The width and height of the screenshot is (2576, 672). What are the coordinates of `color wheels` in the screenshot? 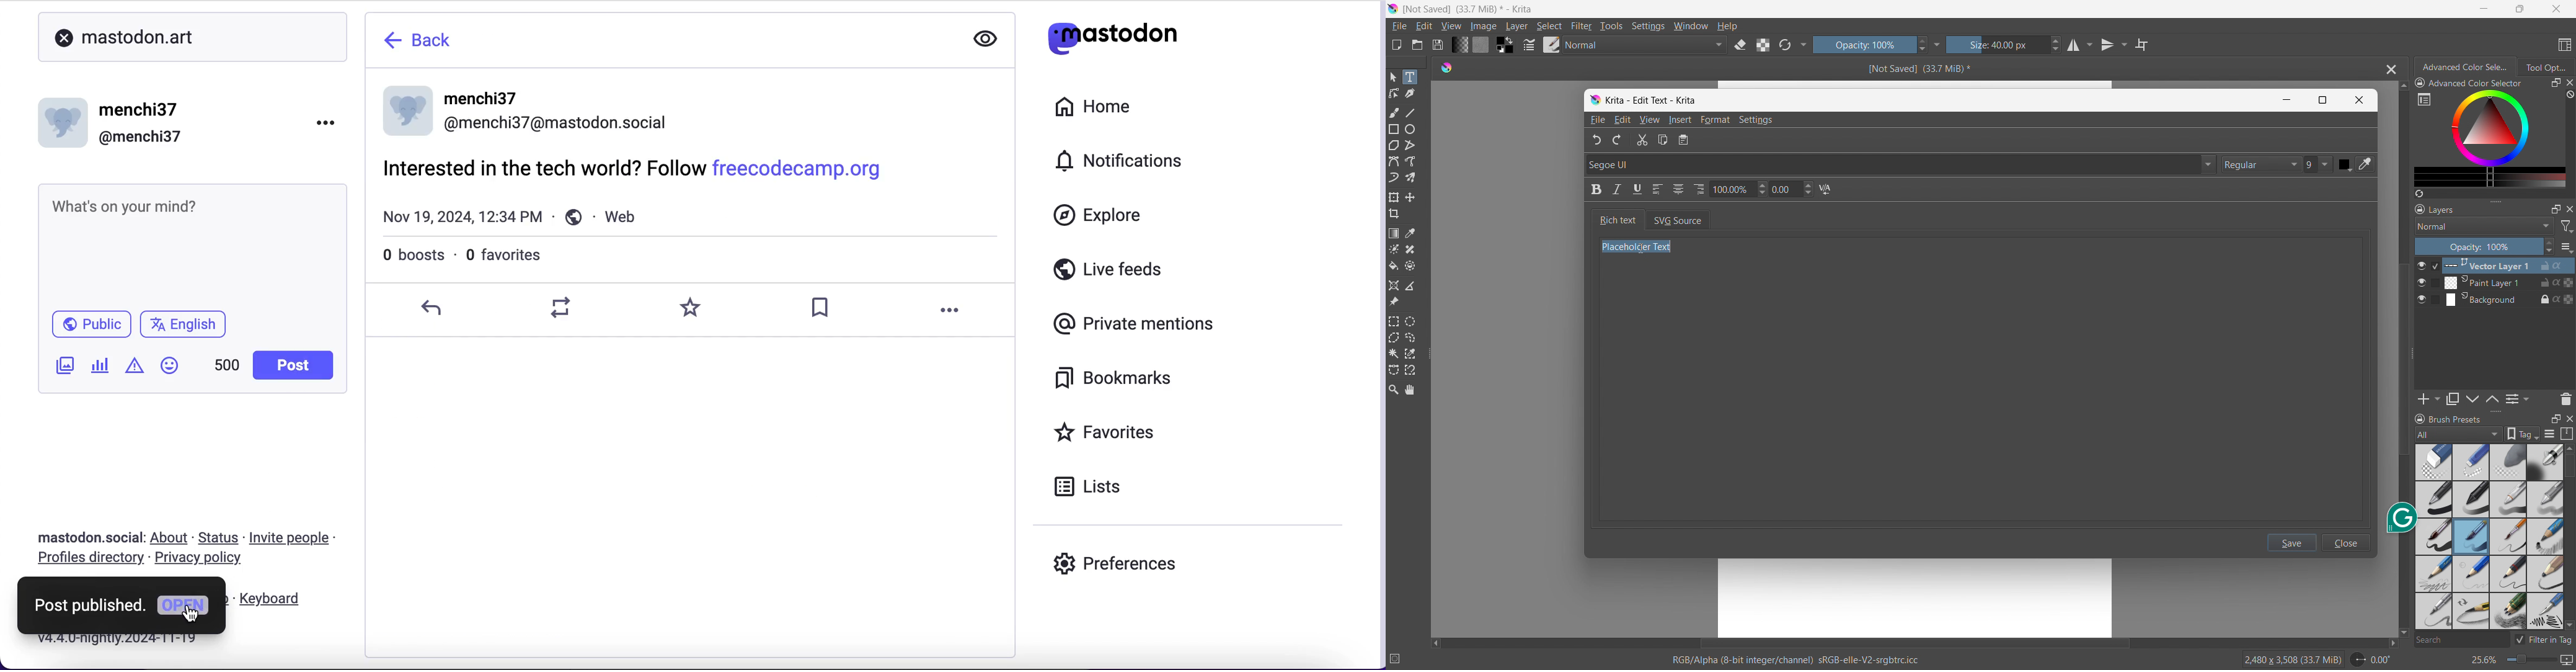 It's located at (2490, 127).